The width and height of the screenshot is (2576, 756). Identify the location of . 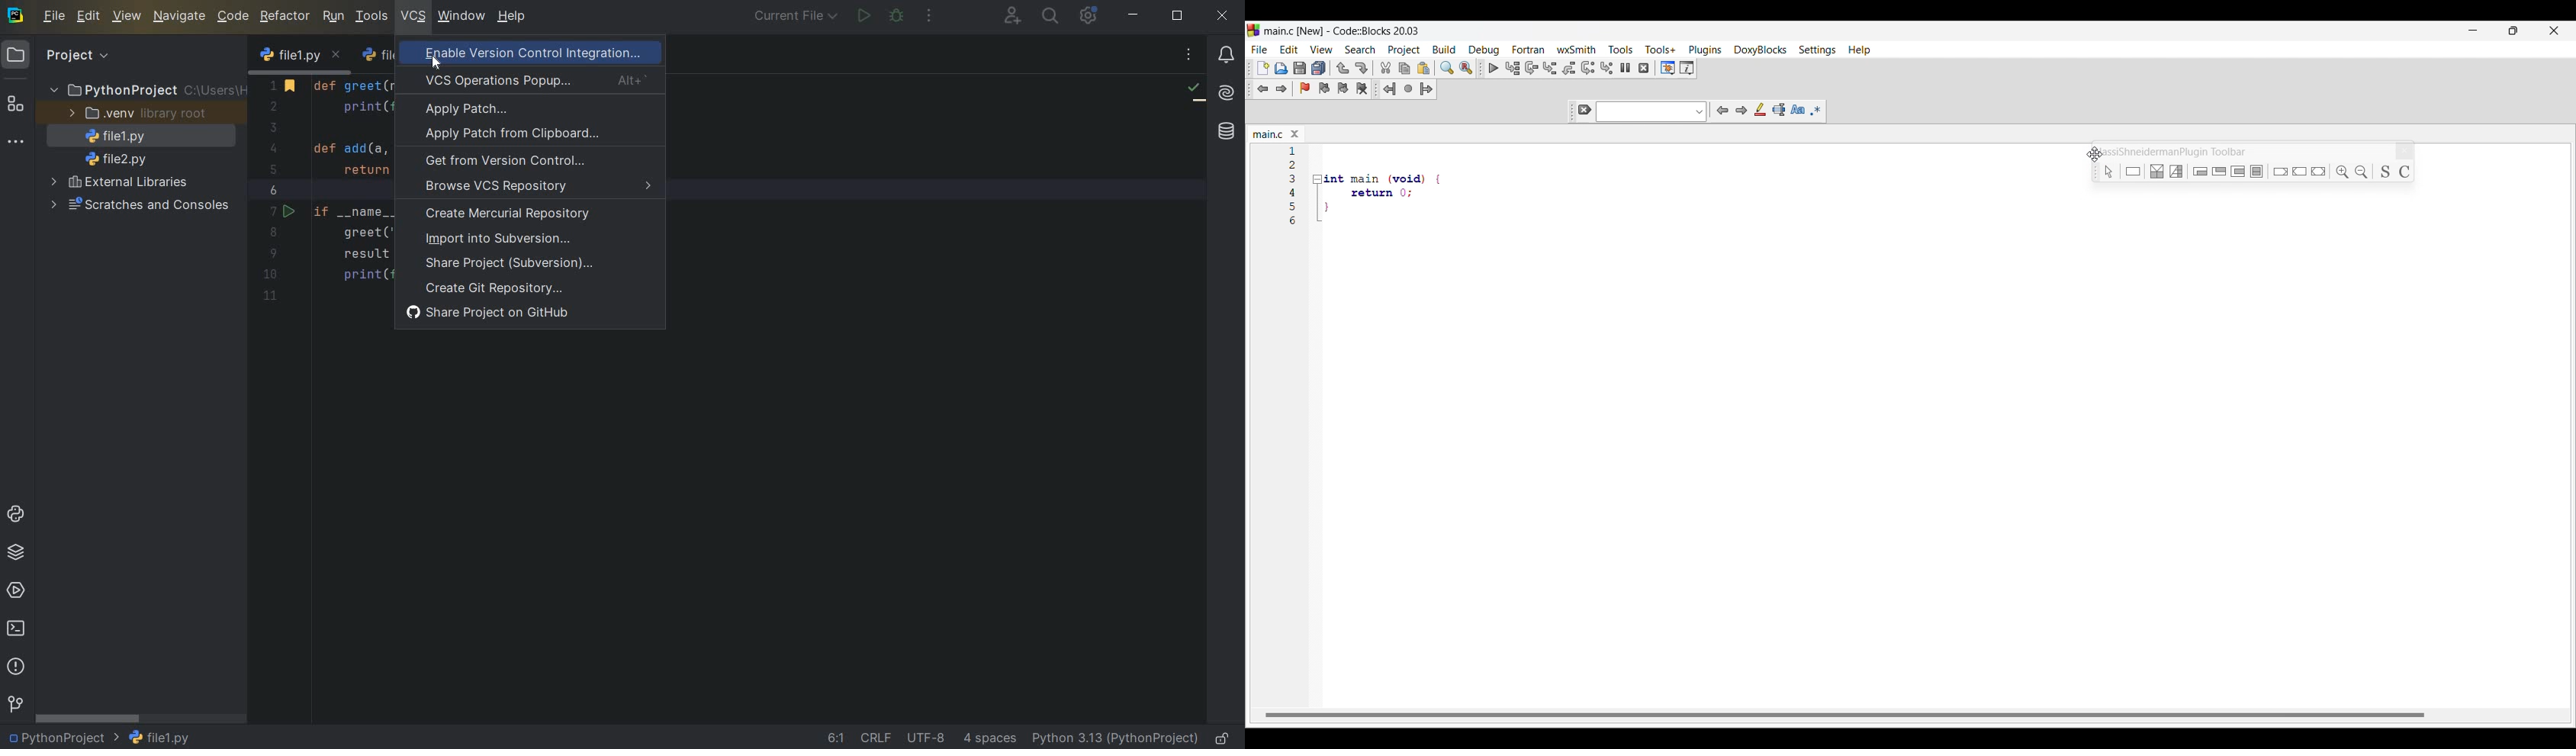
(1294, 192).